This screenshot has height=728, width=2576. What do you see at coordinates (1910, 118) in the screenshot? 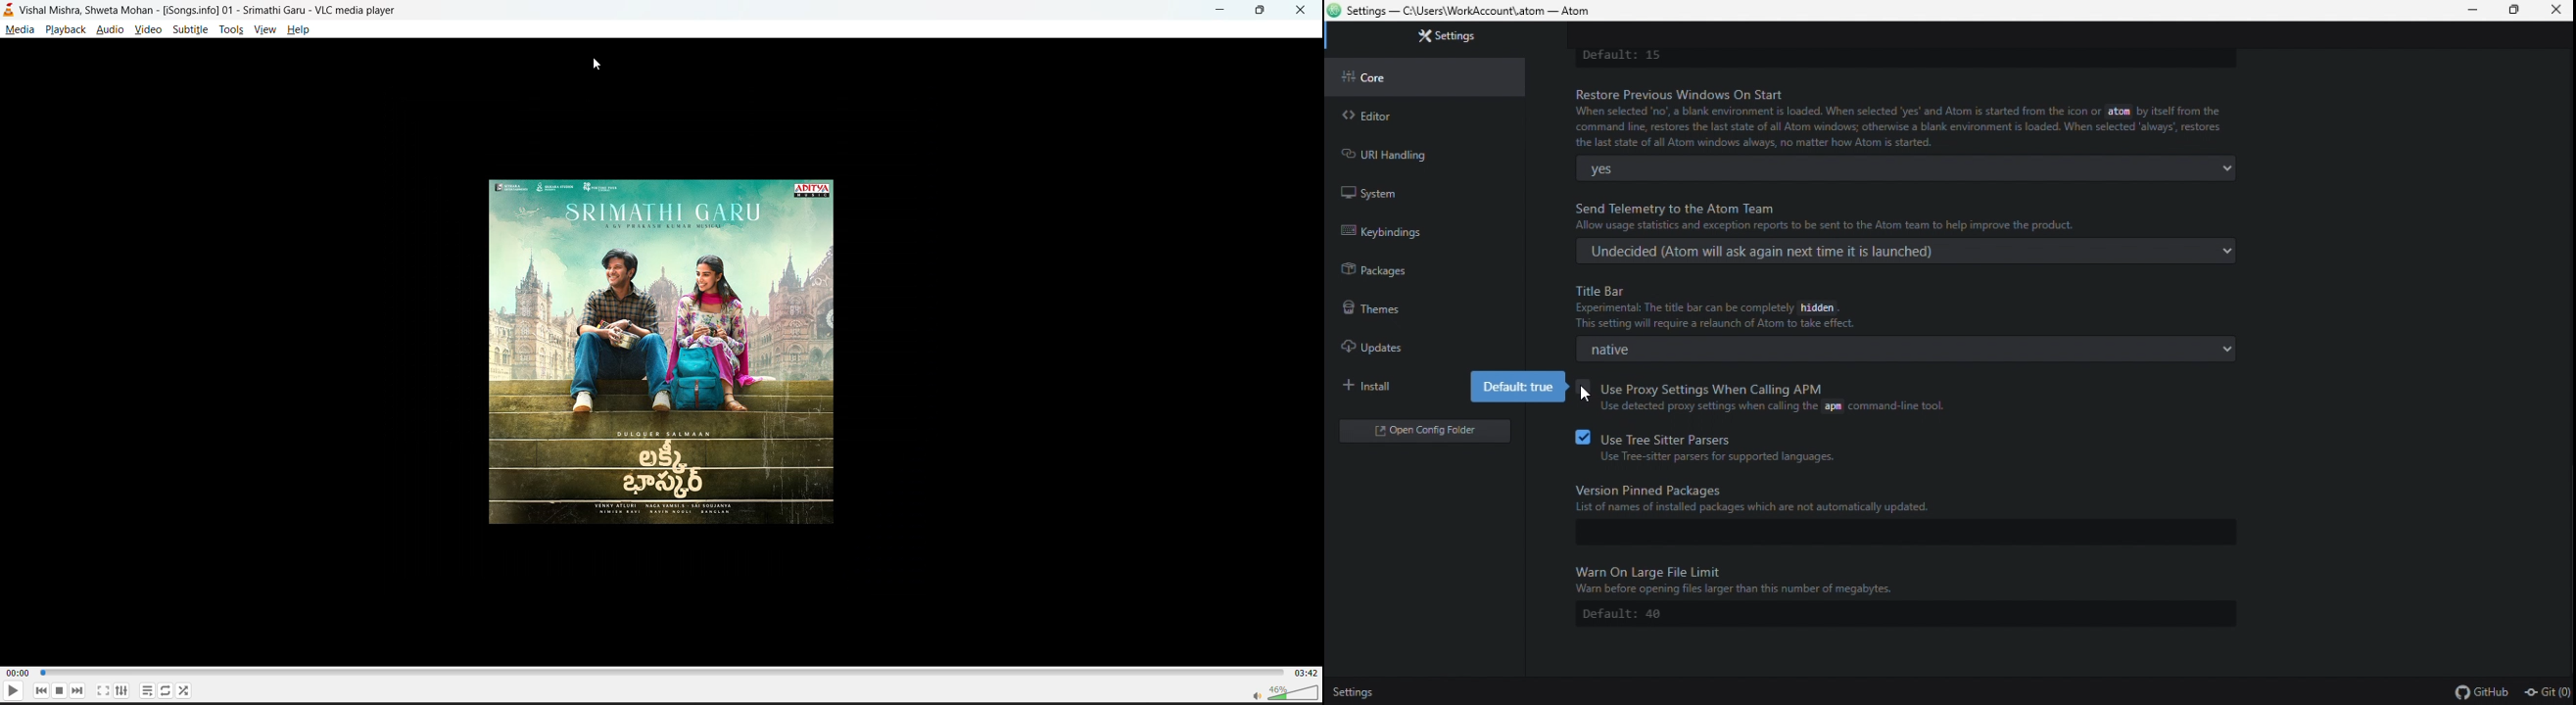
I see `Restore previous Windows on start send` at bounding box center [1910, 118].